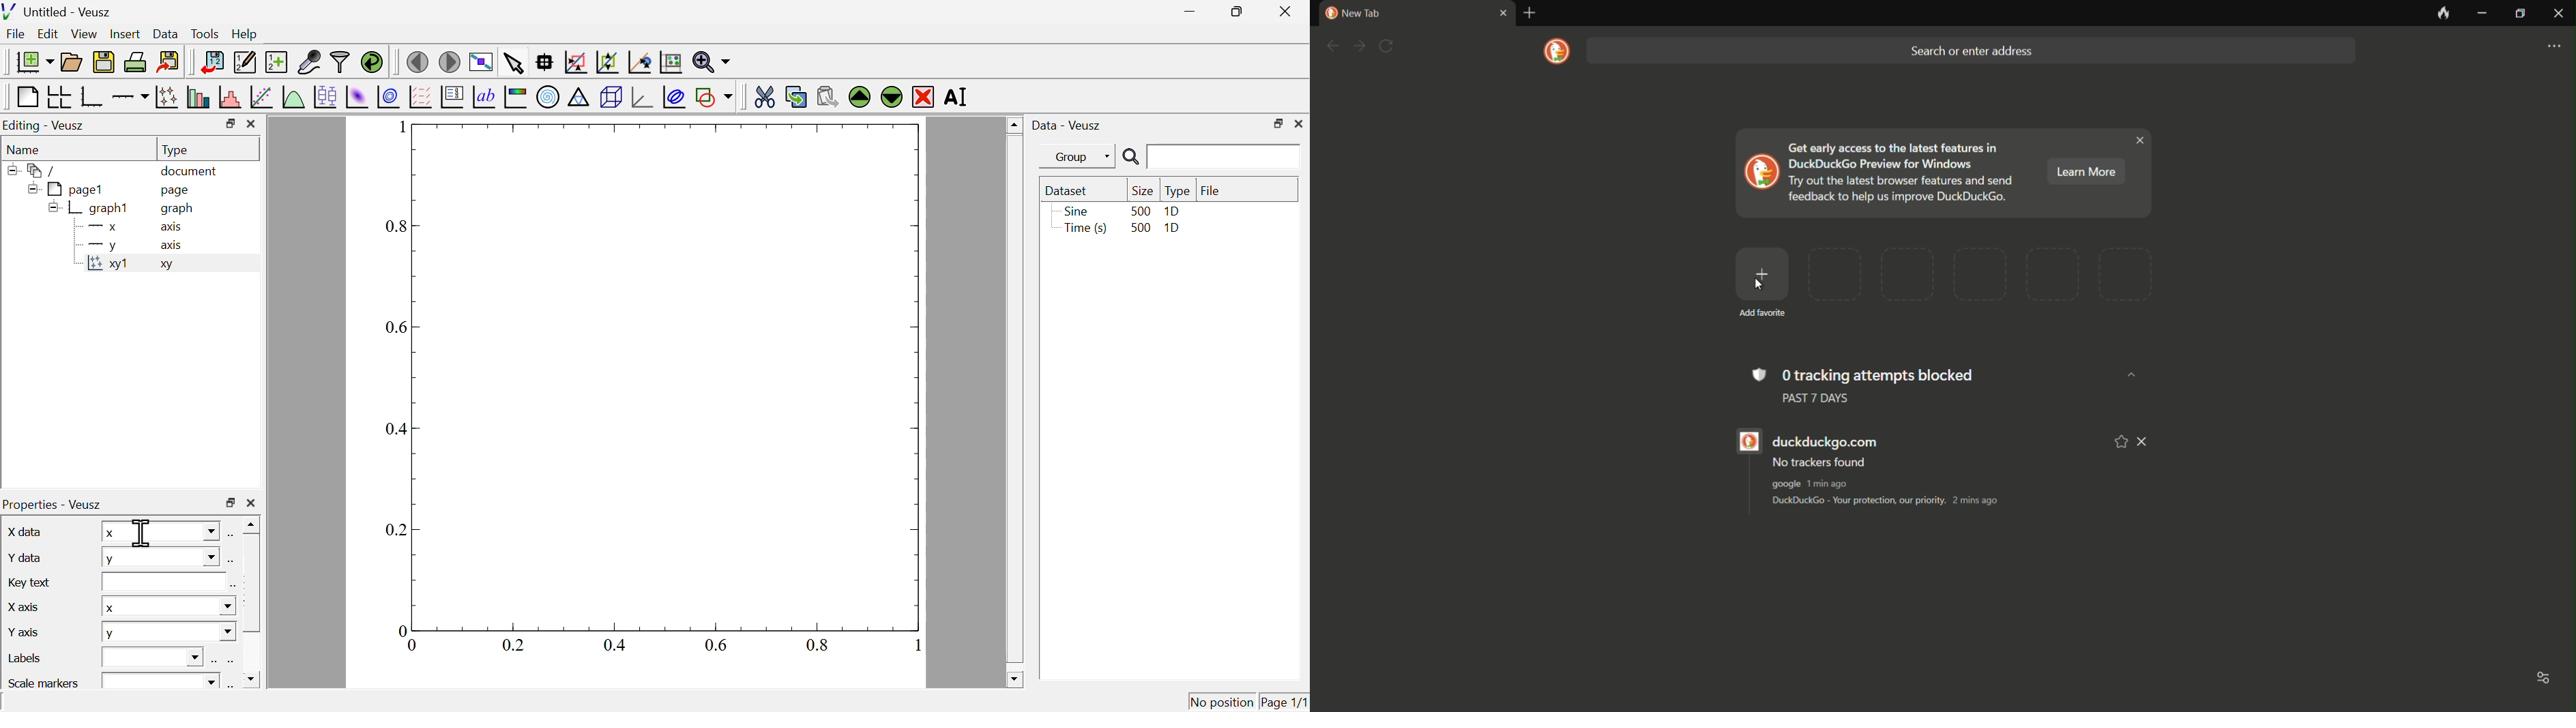 Image resolution: width=2576 pixels, height=728 pixels. What do you see at coordinates (371, 61) in the screenshot?
I see `reload linked datasets` at bounding box center [371, 61].